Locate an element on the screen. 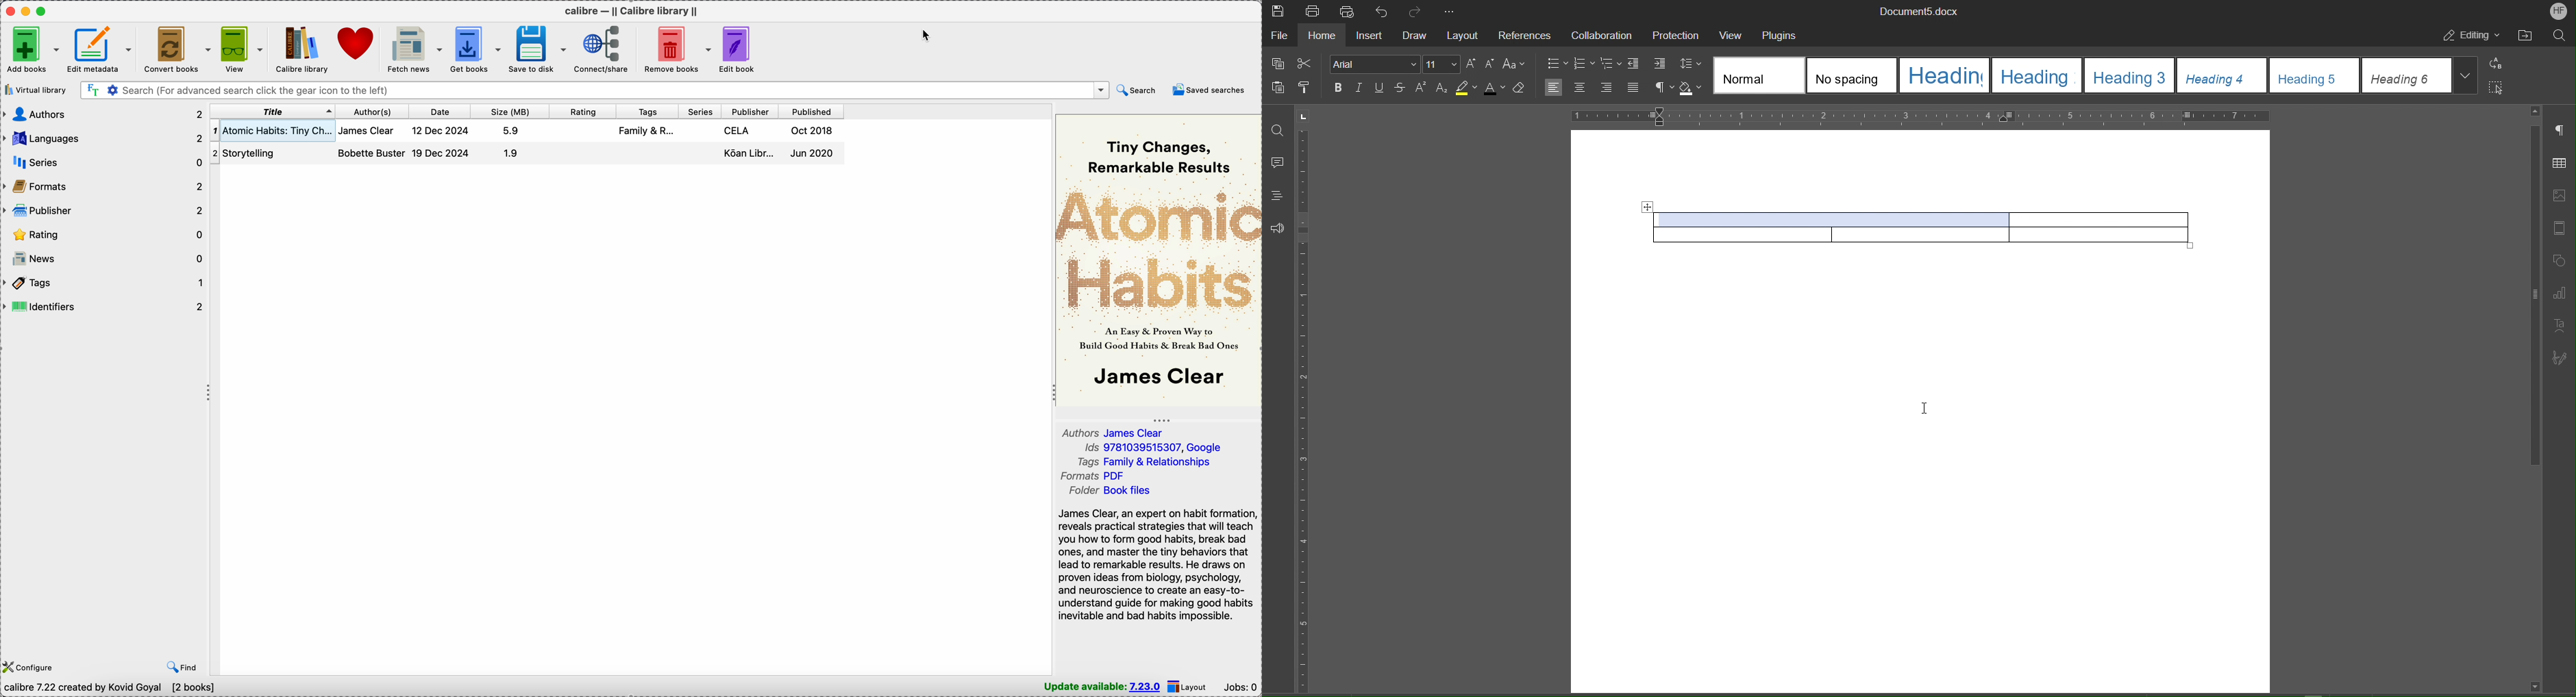  edit book is located at coordinates (741, 49).